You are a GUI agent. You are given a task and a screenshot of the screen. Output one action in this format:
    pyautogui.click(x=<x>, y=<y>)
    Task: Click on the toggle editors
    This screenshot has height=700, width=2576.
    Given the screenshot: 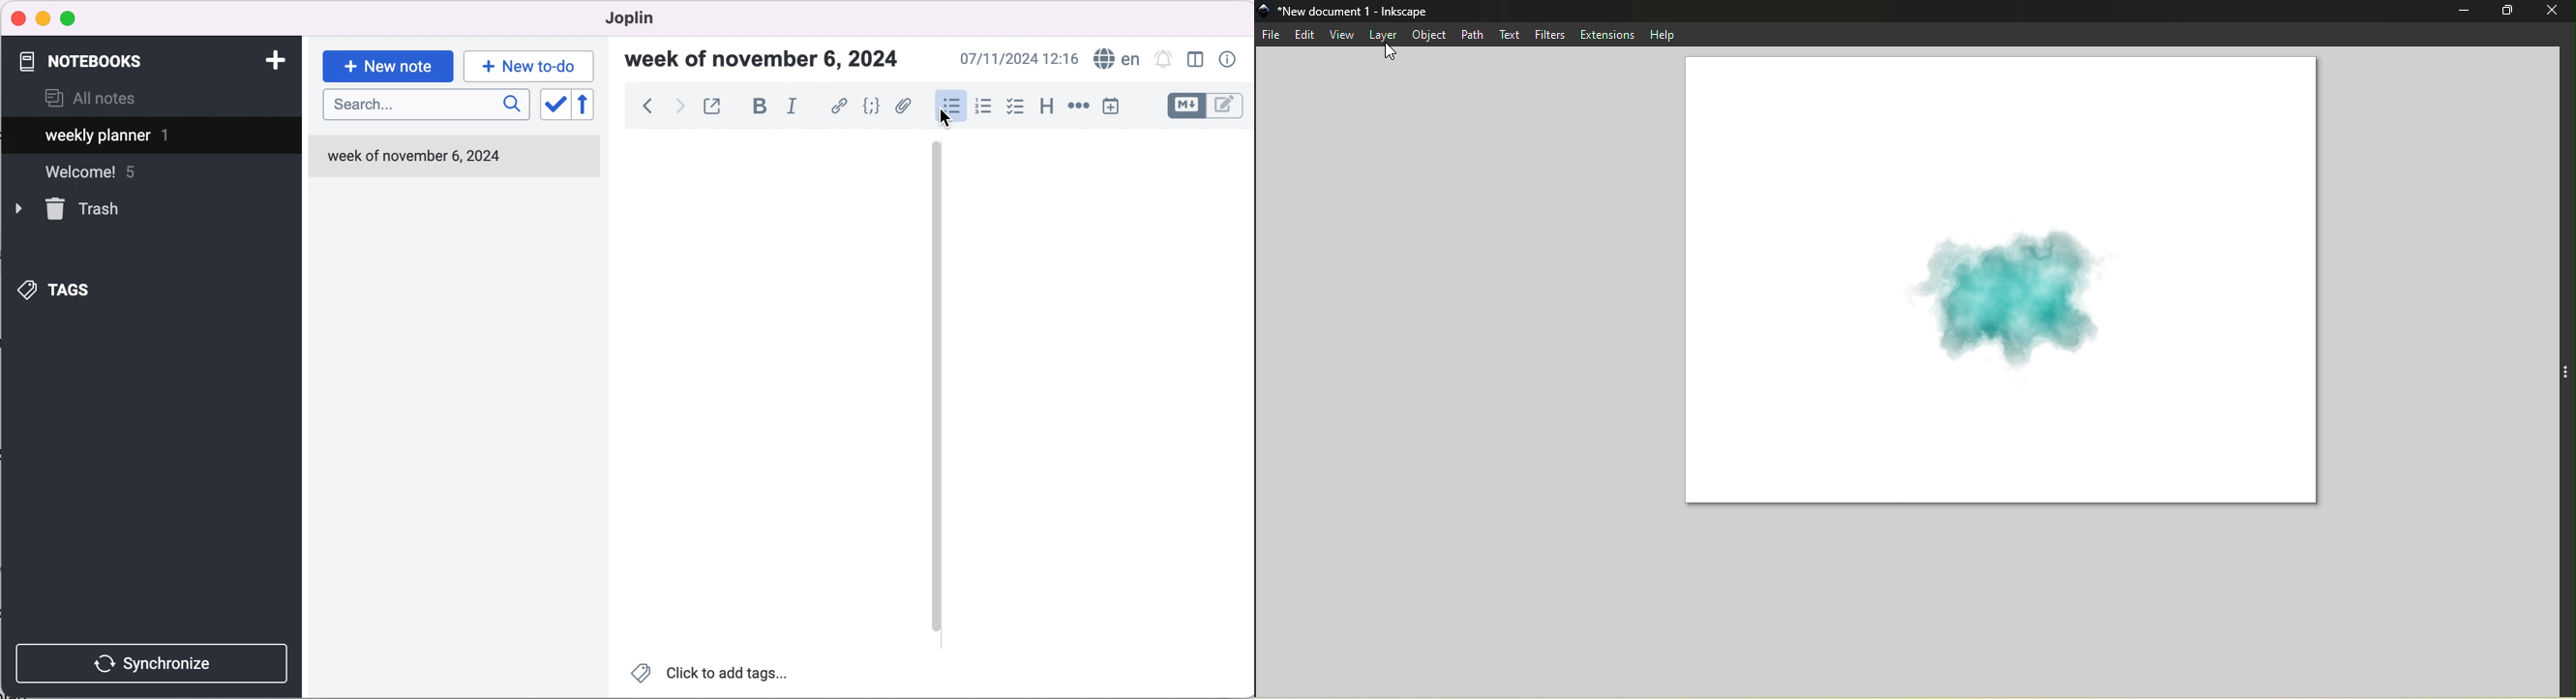 What is the action you would take?
    pyautogui.click(x=1206, y=107)
    